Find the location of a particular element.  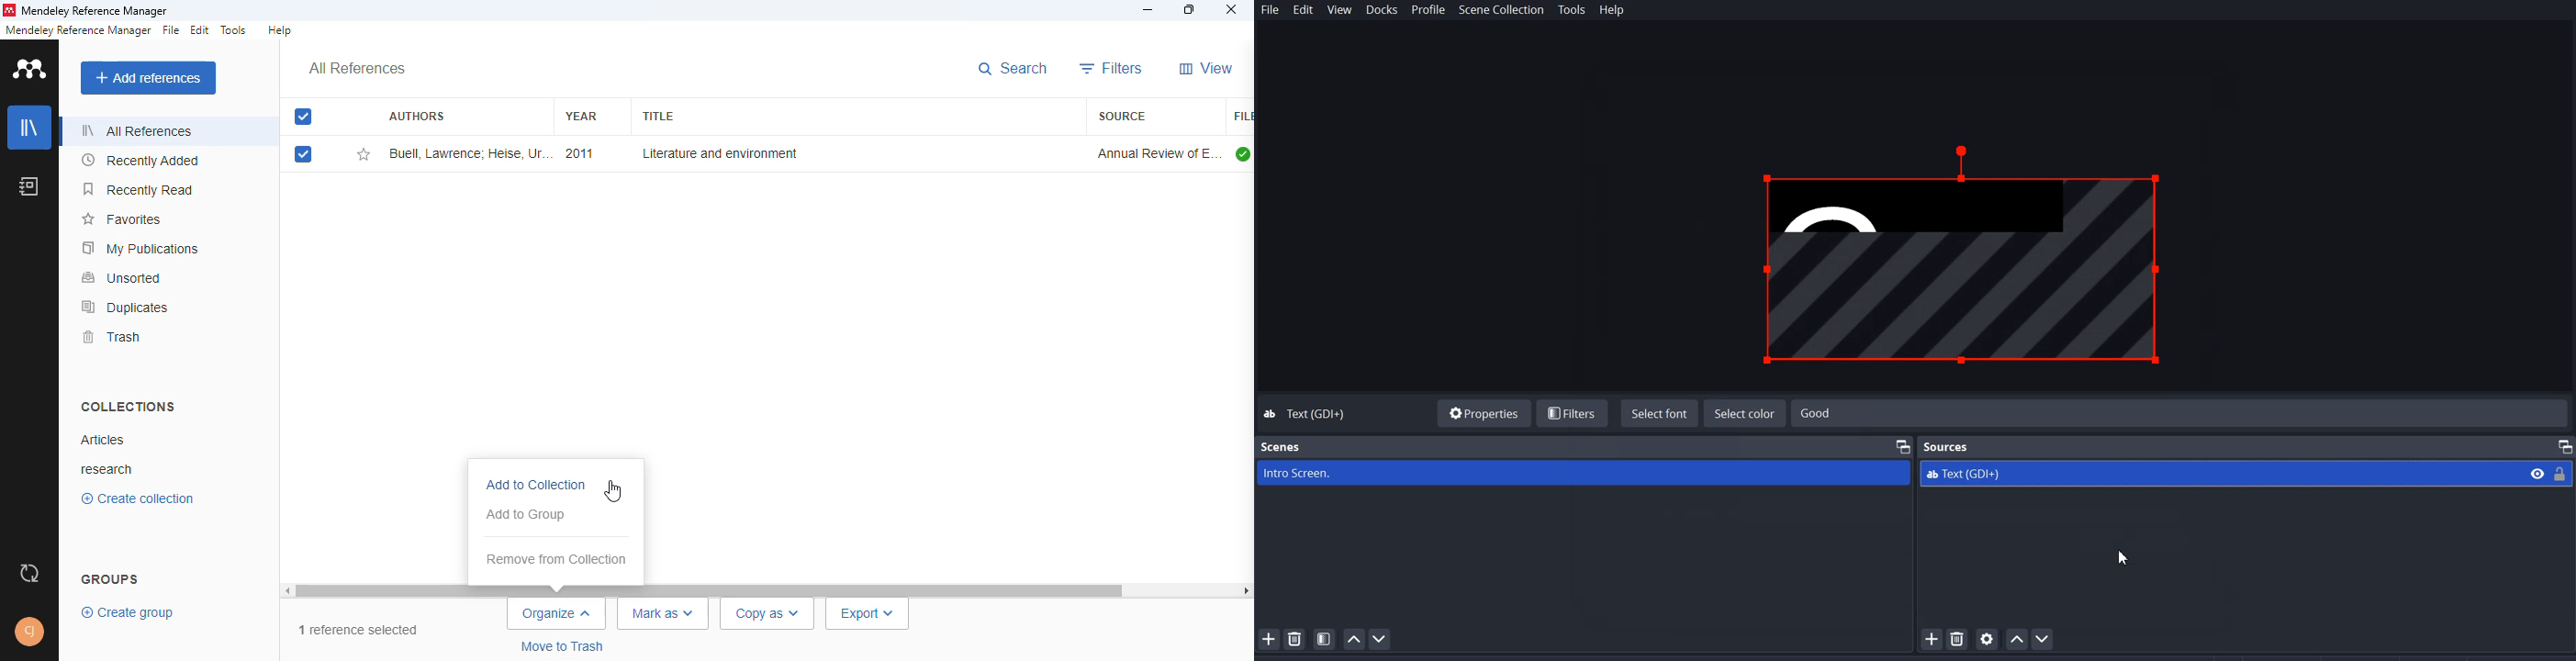

Maximize is located at coordinates (2559, 445).